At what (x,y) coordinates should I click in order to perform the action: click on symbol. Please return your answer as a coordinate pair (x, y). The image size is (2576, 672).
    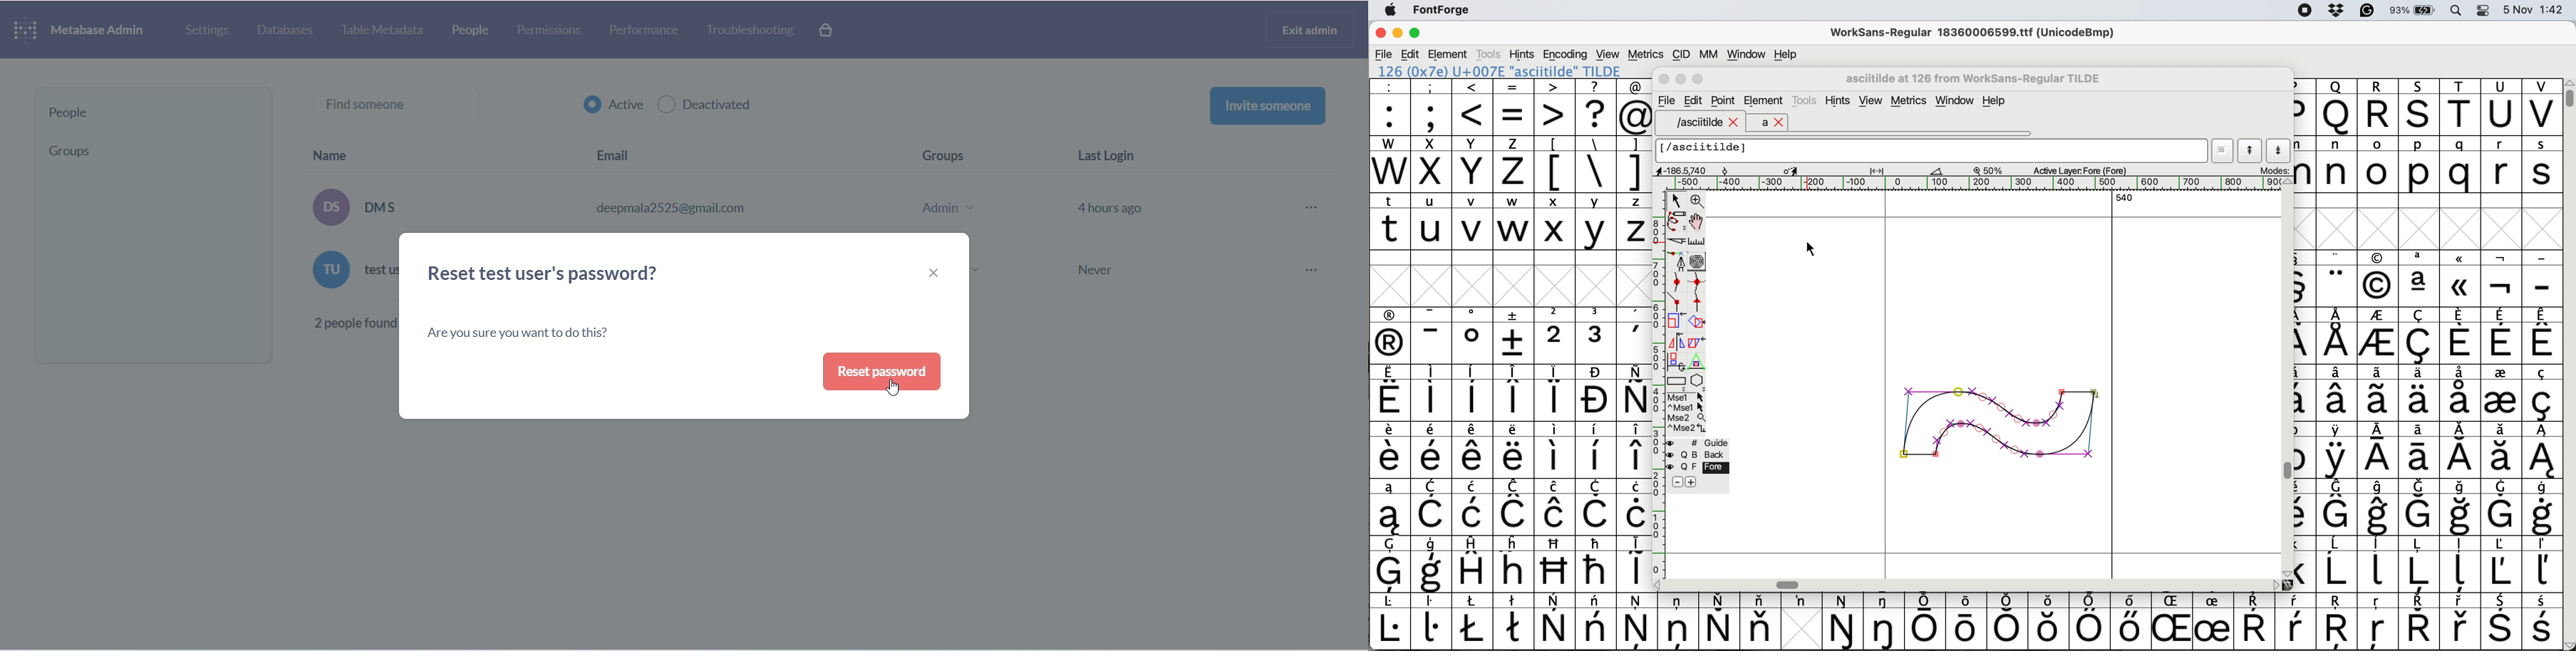
    Looking at the image, I should click on (1475, 507).